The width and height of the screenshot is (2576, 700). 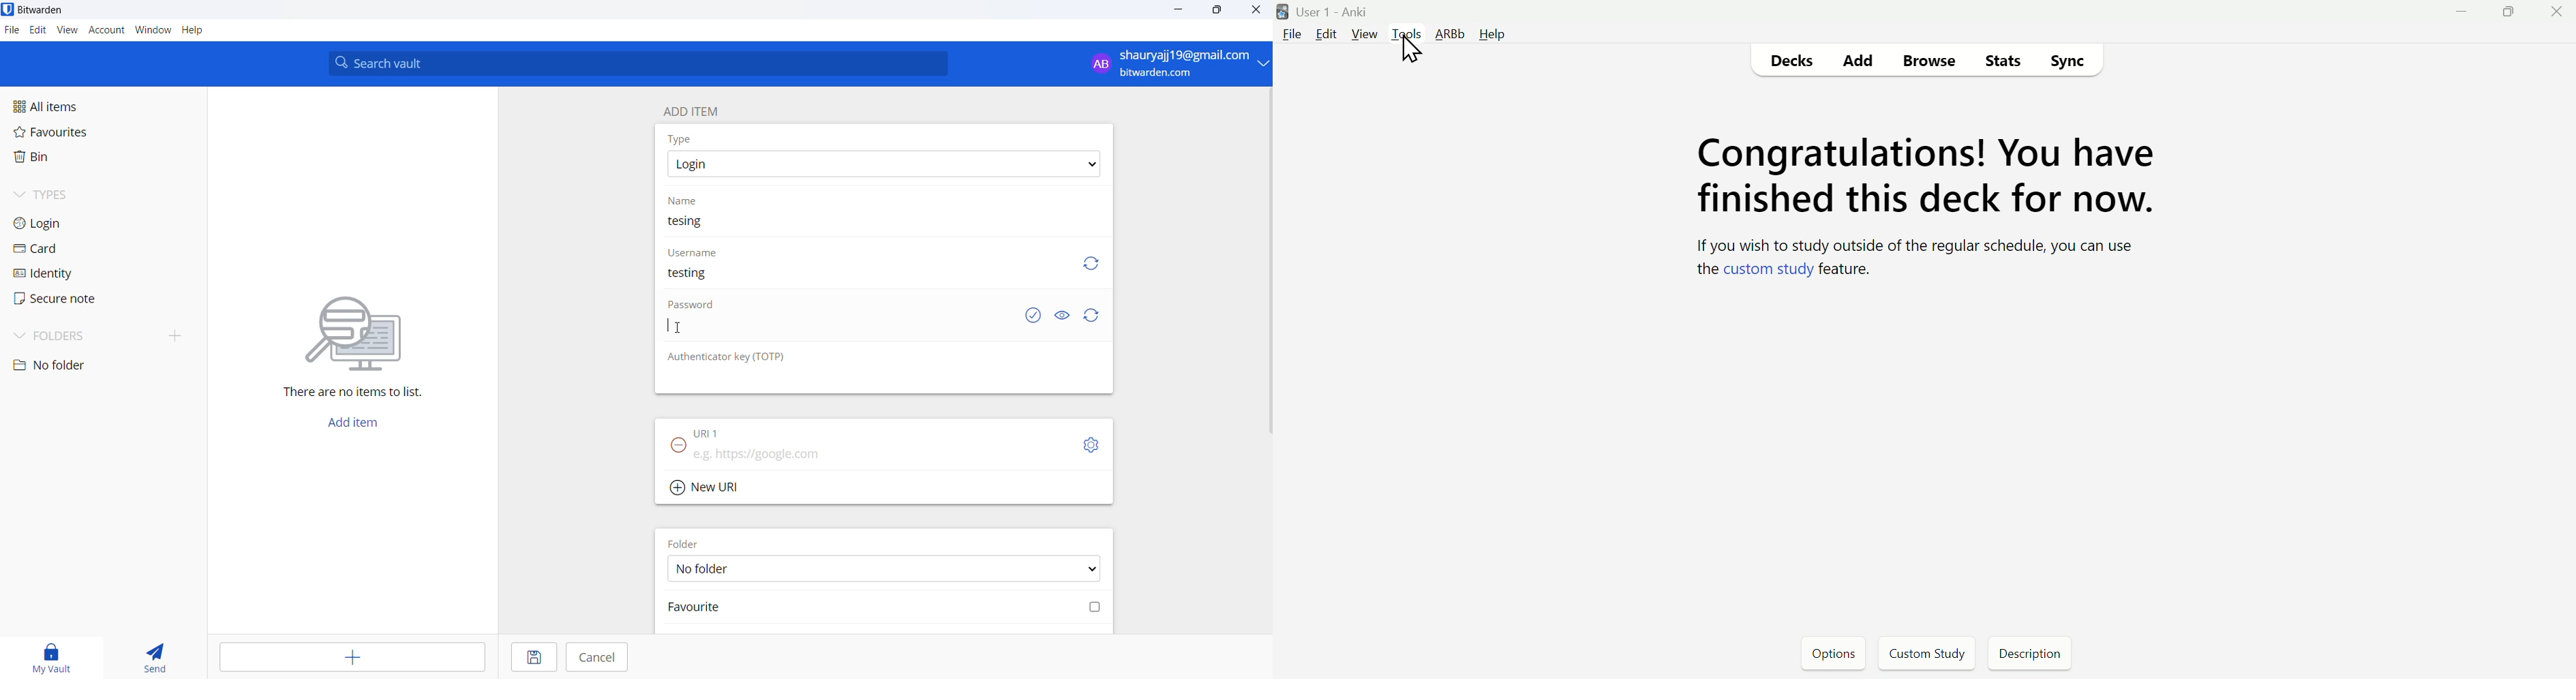 What do you see at coordinates (1418, 58) in the screenshot?
I see `cursor` at bounding box center [1418, 58].